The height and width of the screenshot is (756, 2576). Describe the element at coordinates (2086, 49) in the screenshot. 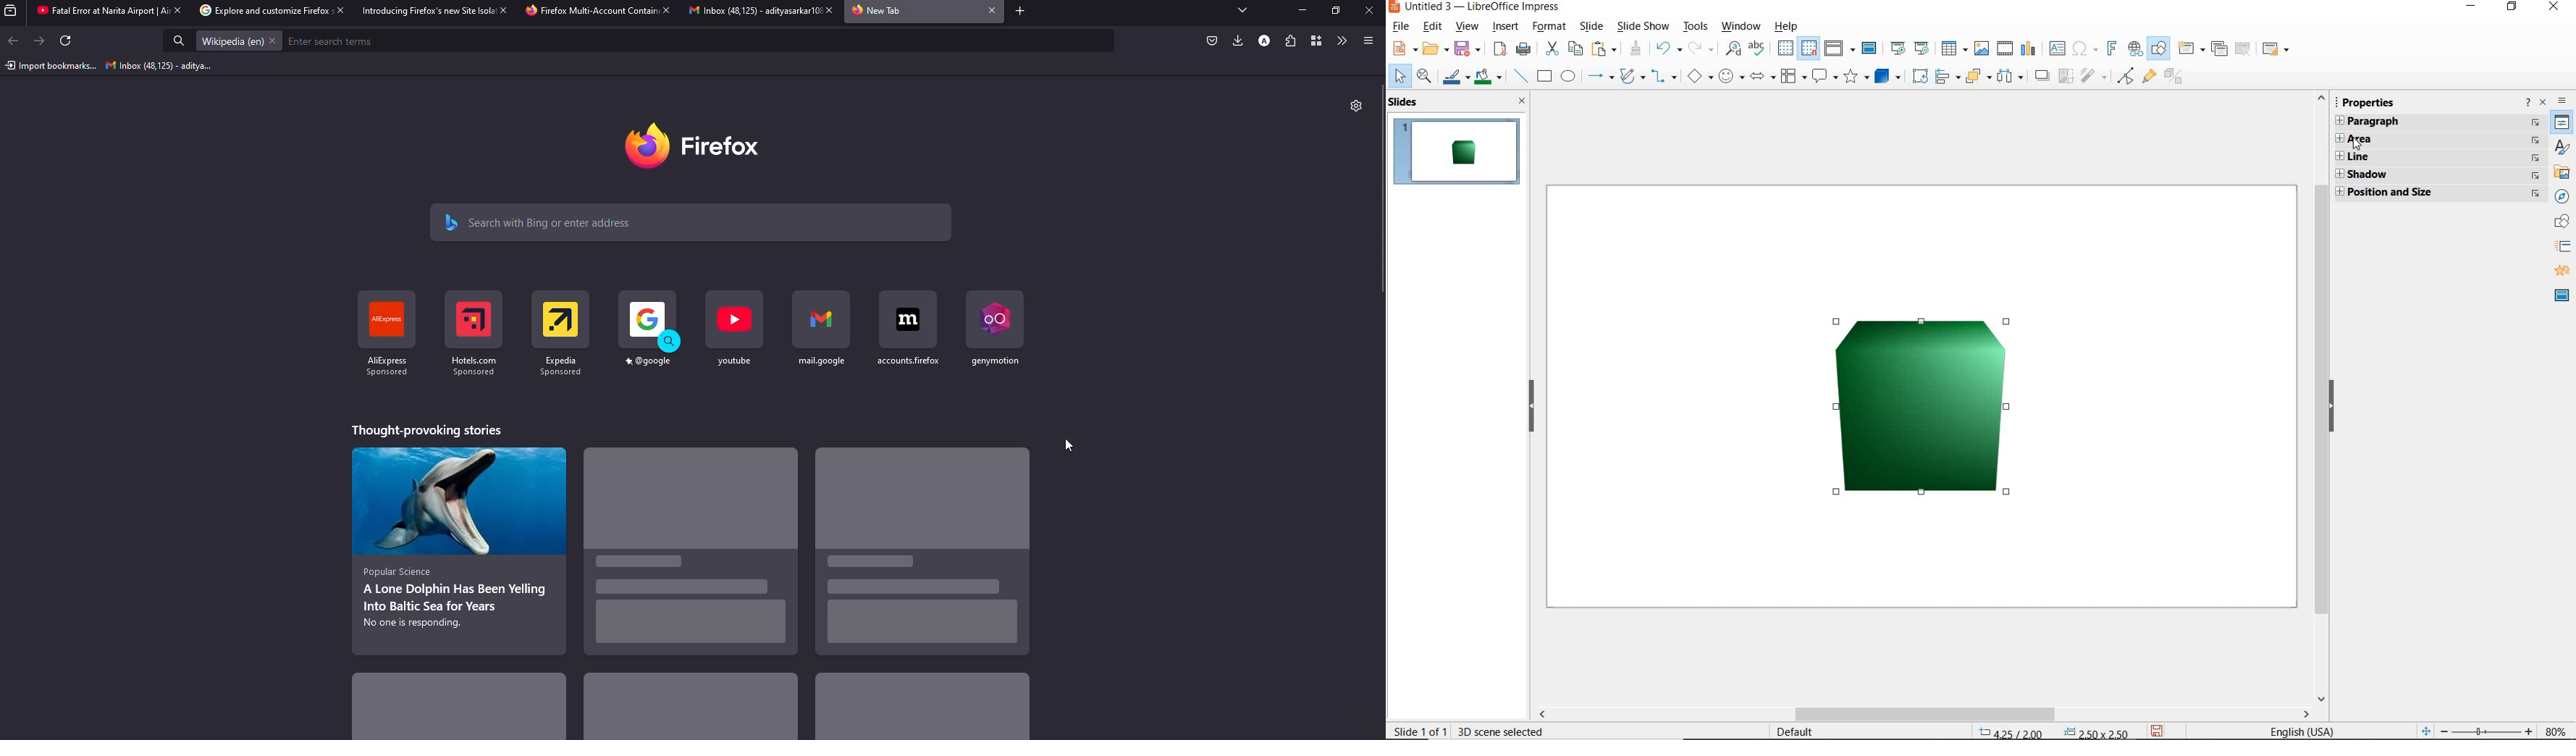

I see `insert special characters` at that location.